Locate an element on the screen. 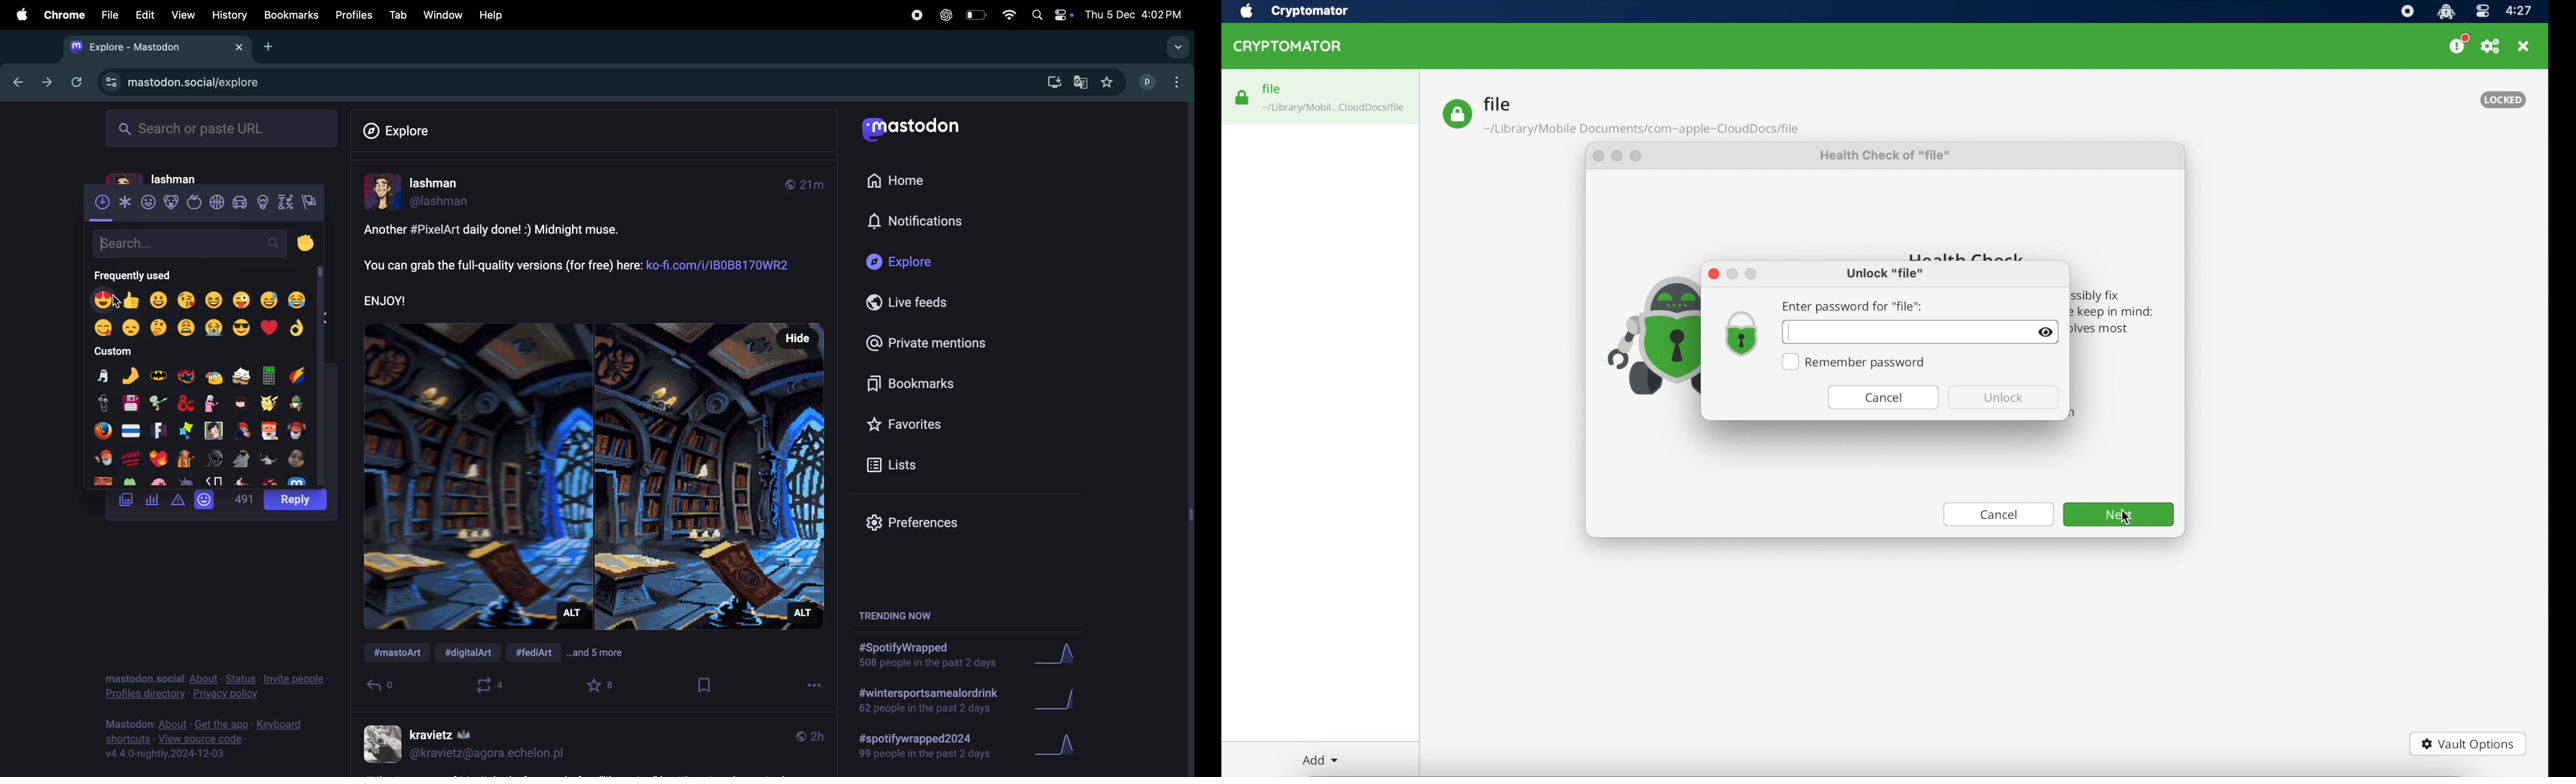  view source code is located at coordinates (211, 740).